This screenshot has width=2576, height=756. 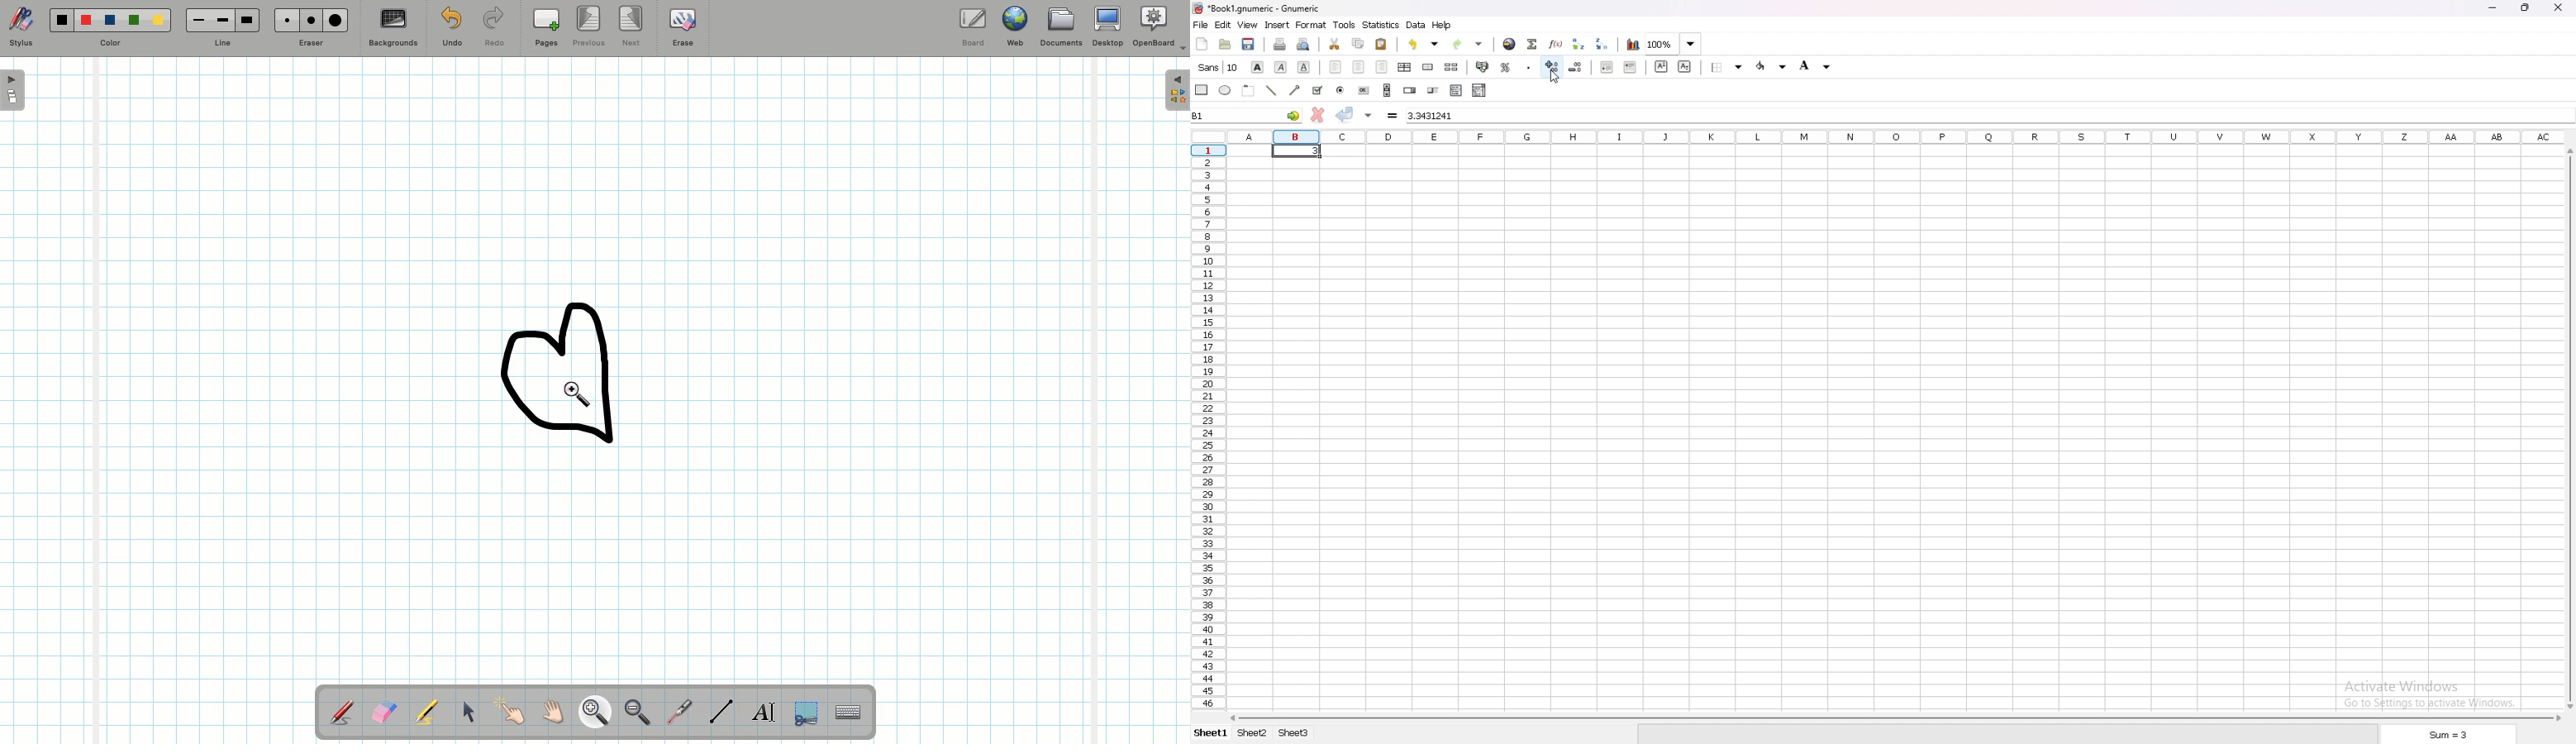 What do you see at coordinates (1634, 44) in the screenshot?
I see `chart` at bounding box center [1634, 44].